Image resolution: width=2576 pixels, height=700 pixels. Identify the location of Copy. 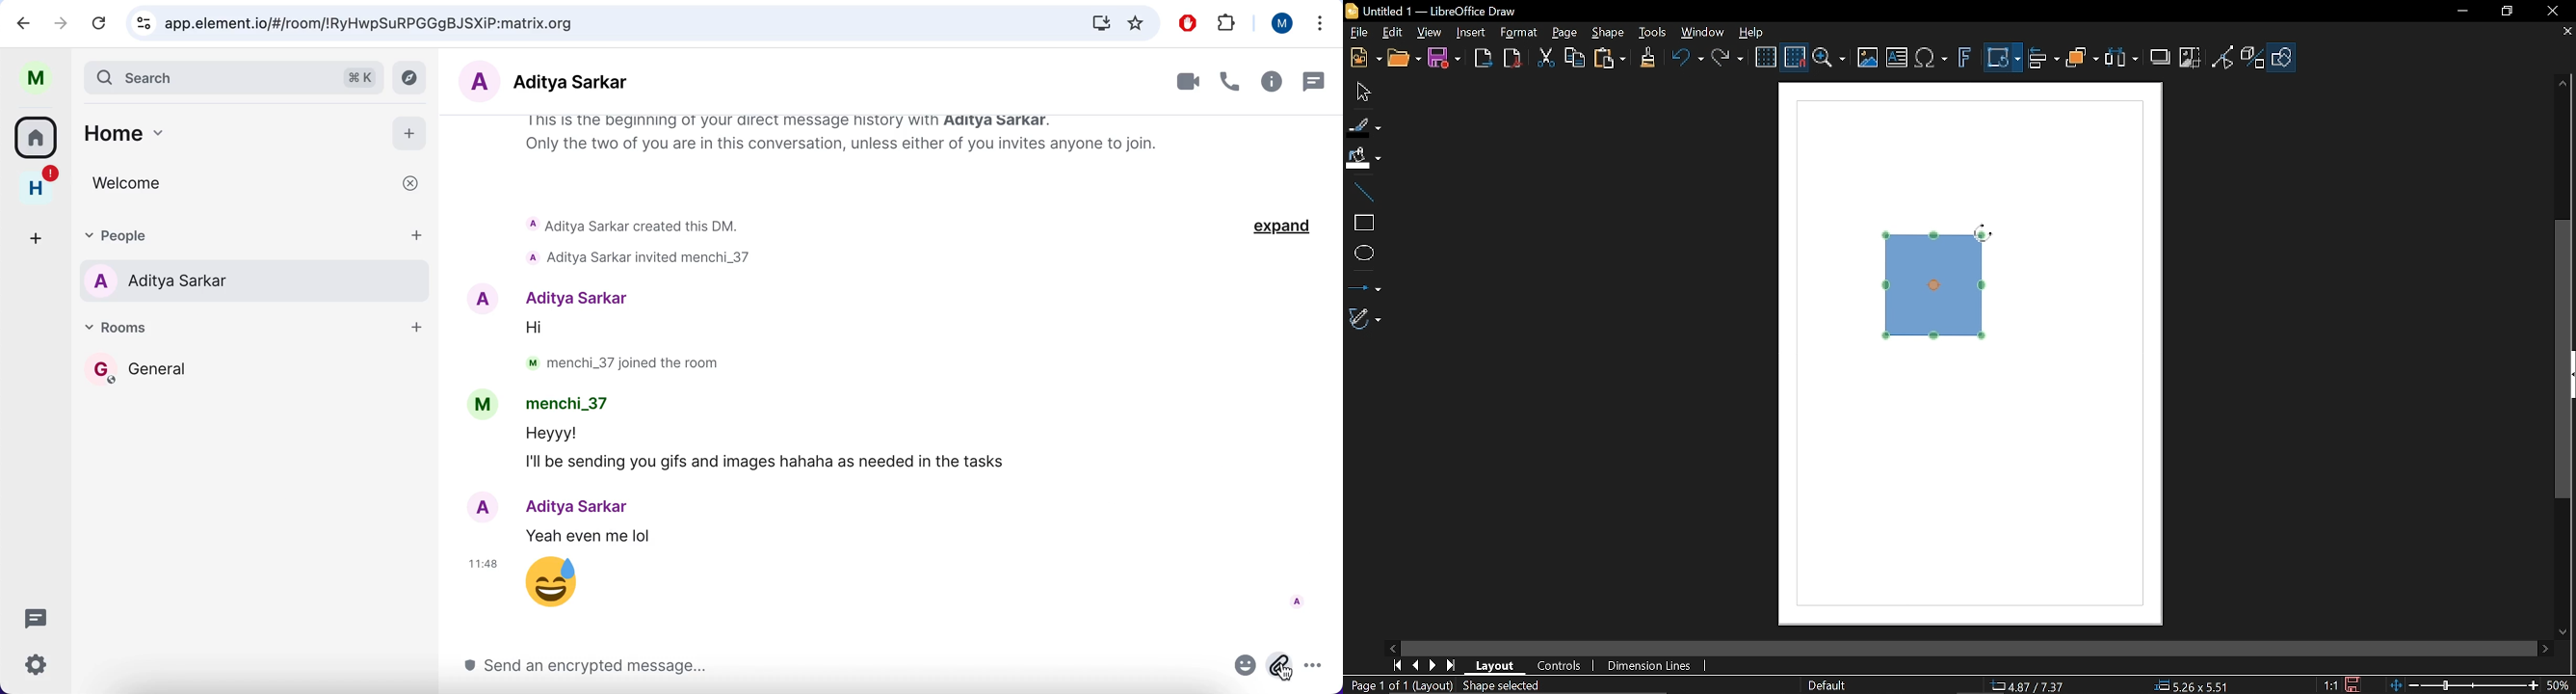
(1575, 59).